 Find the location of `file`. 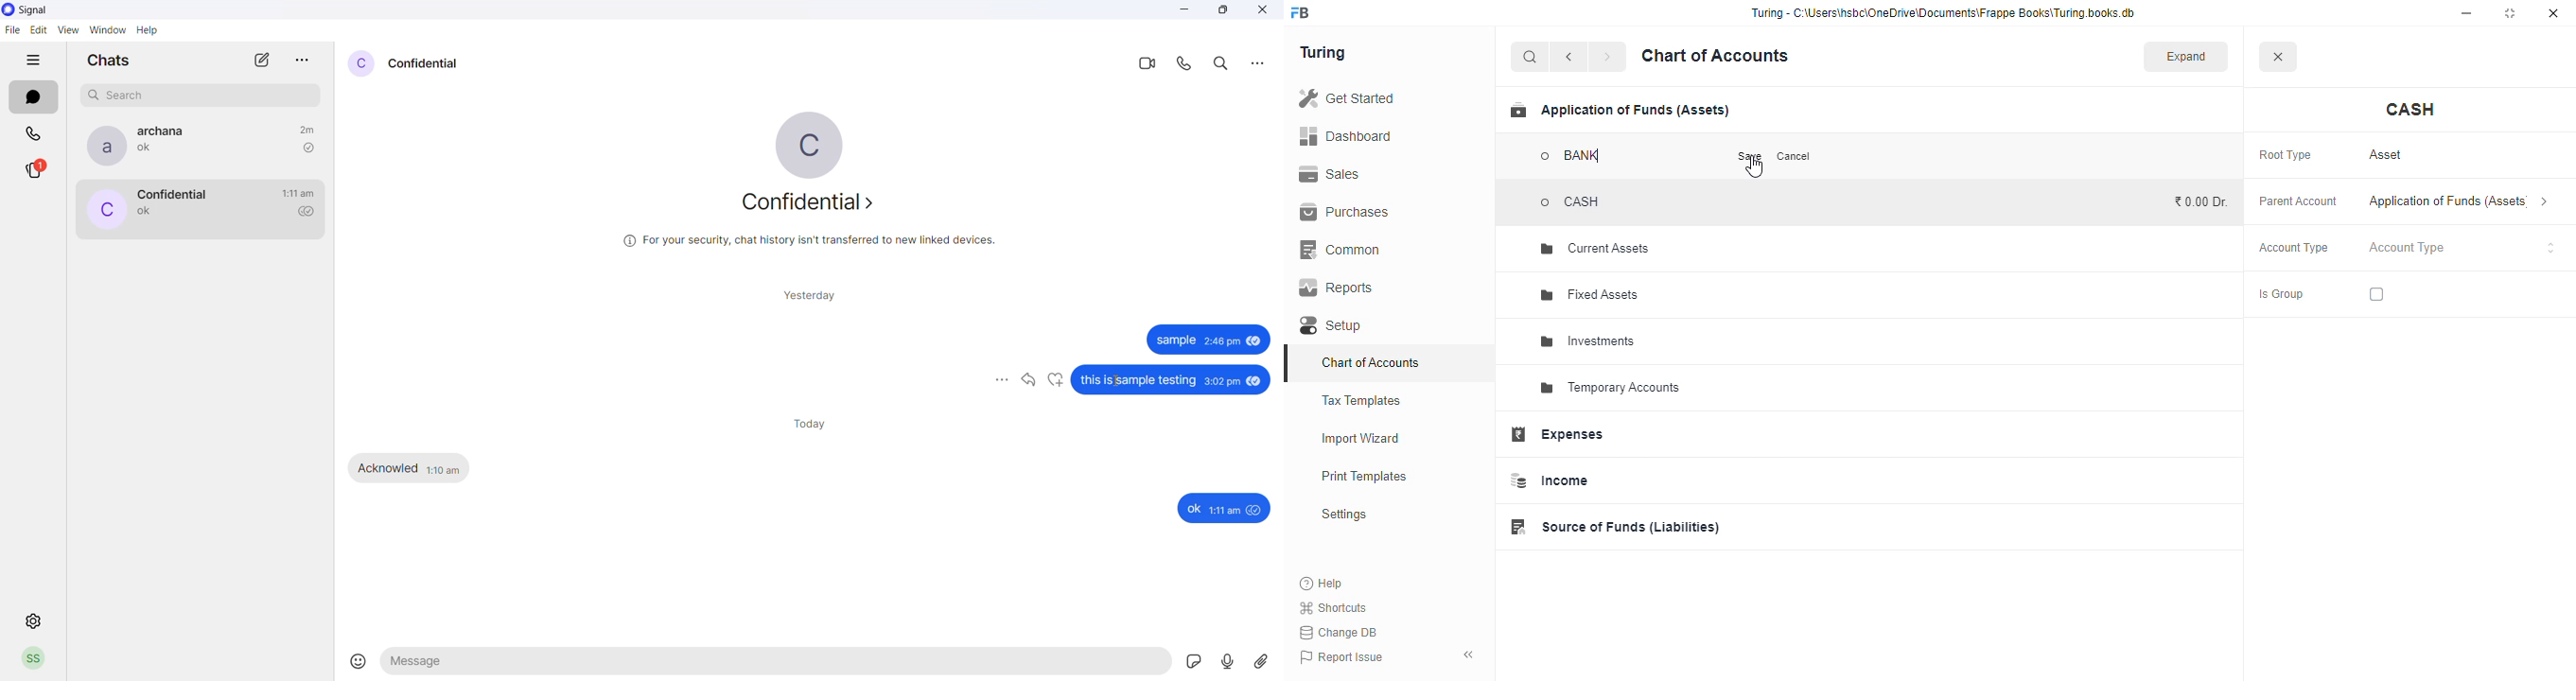

file is located at coordinates (11, 31).